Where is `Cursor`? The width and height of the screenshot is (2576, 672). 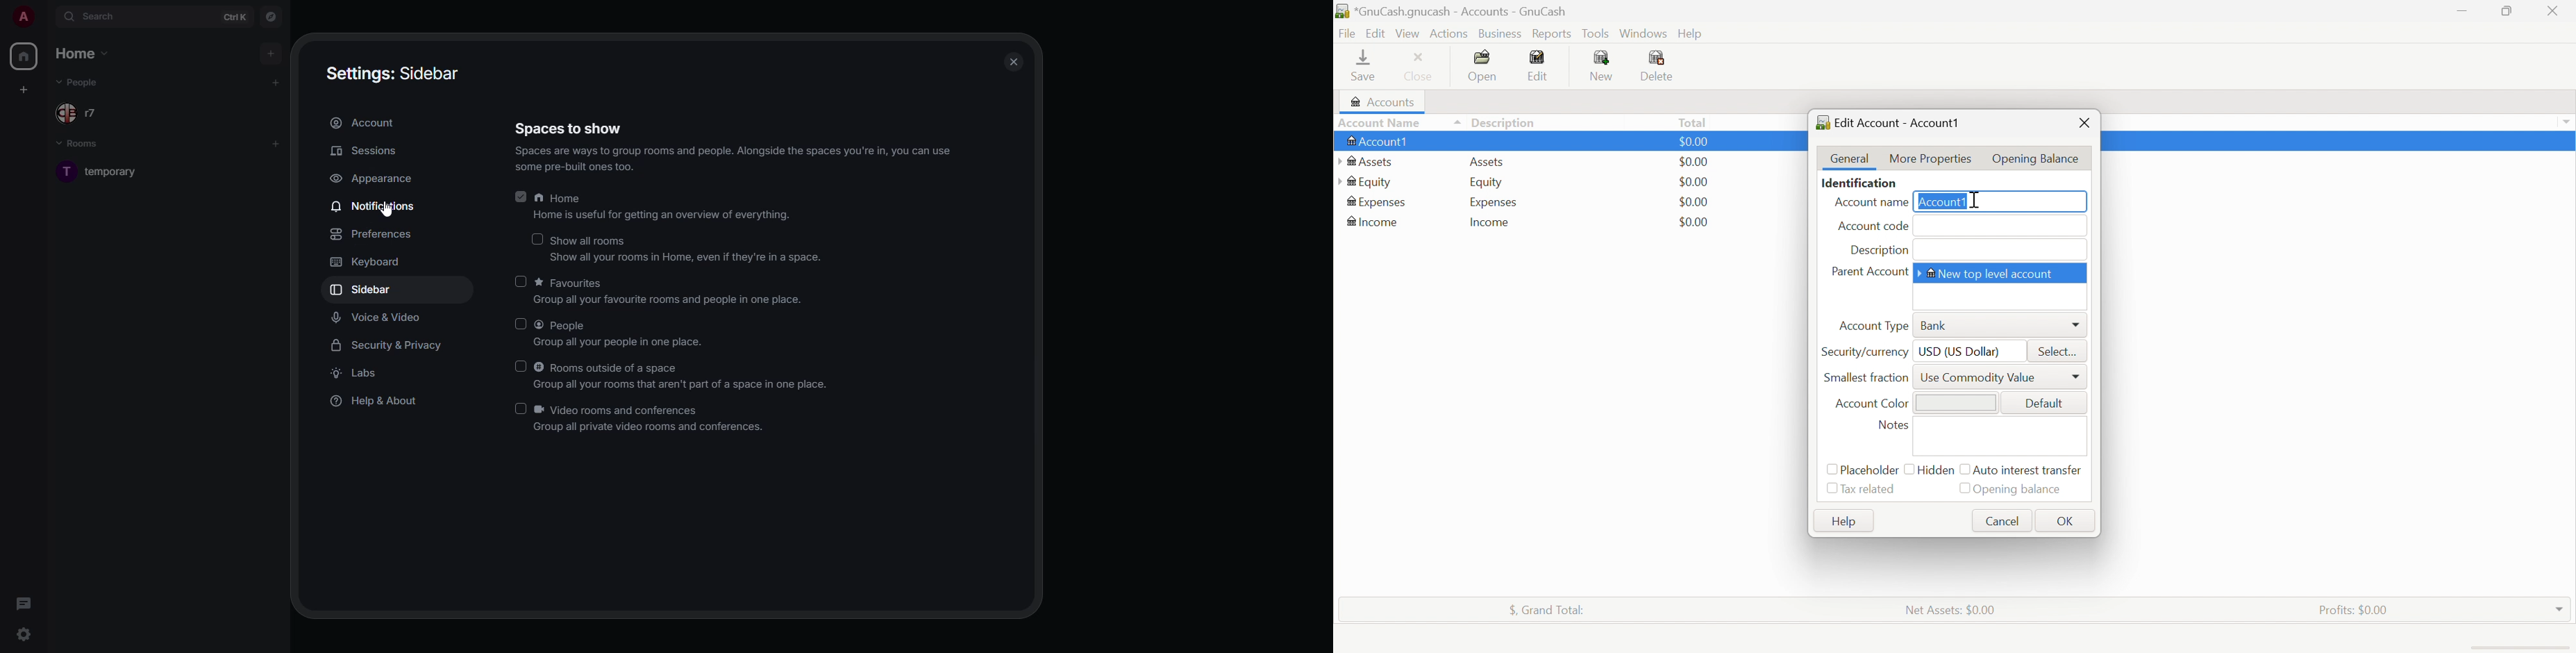
Cursor is located at coordinates (1975, 198).